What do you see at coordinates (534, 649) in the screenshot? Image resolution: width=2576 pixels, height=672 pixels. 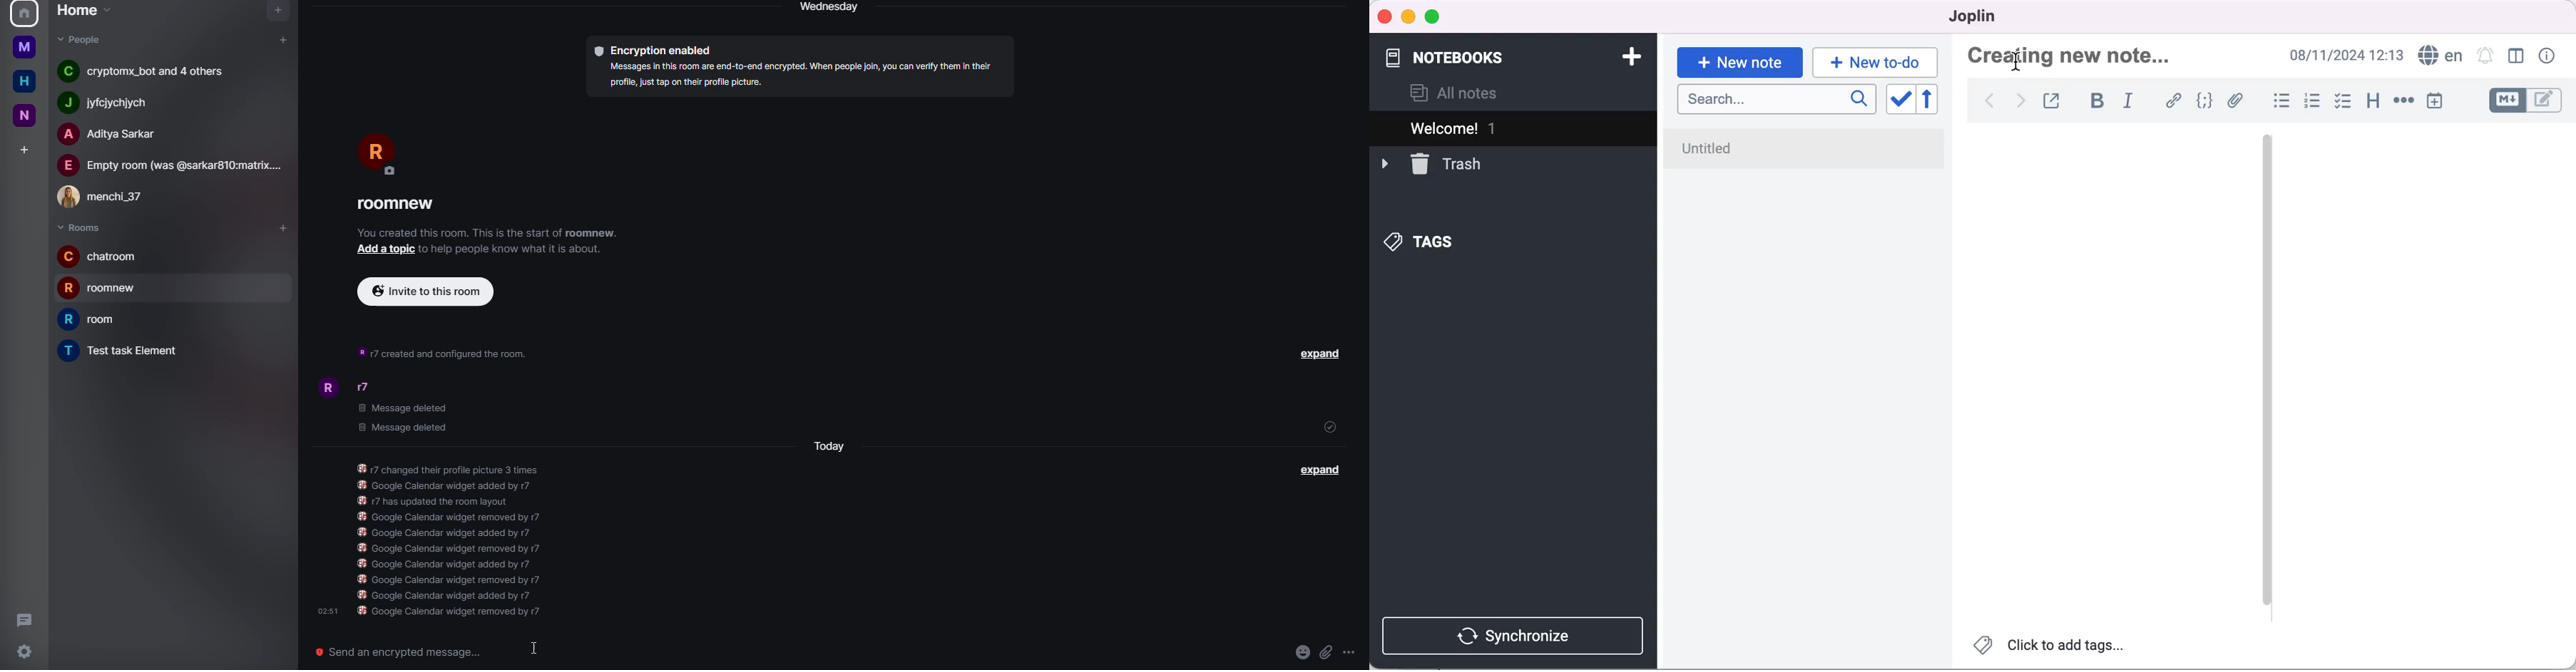 I see `cursor` at bounding box center [534, 649].